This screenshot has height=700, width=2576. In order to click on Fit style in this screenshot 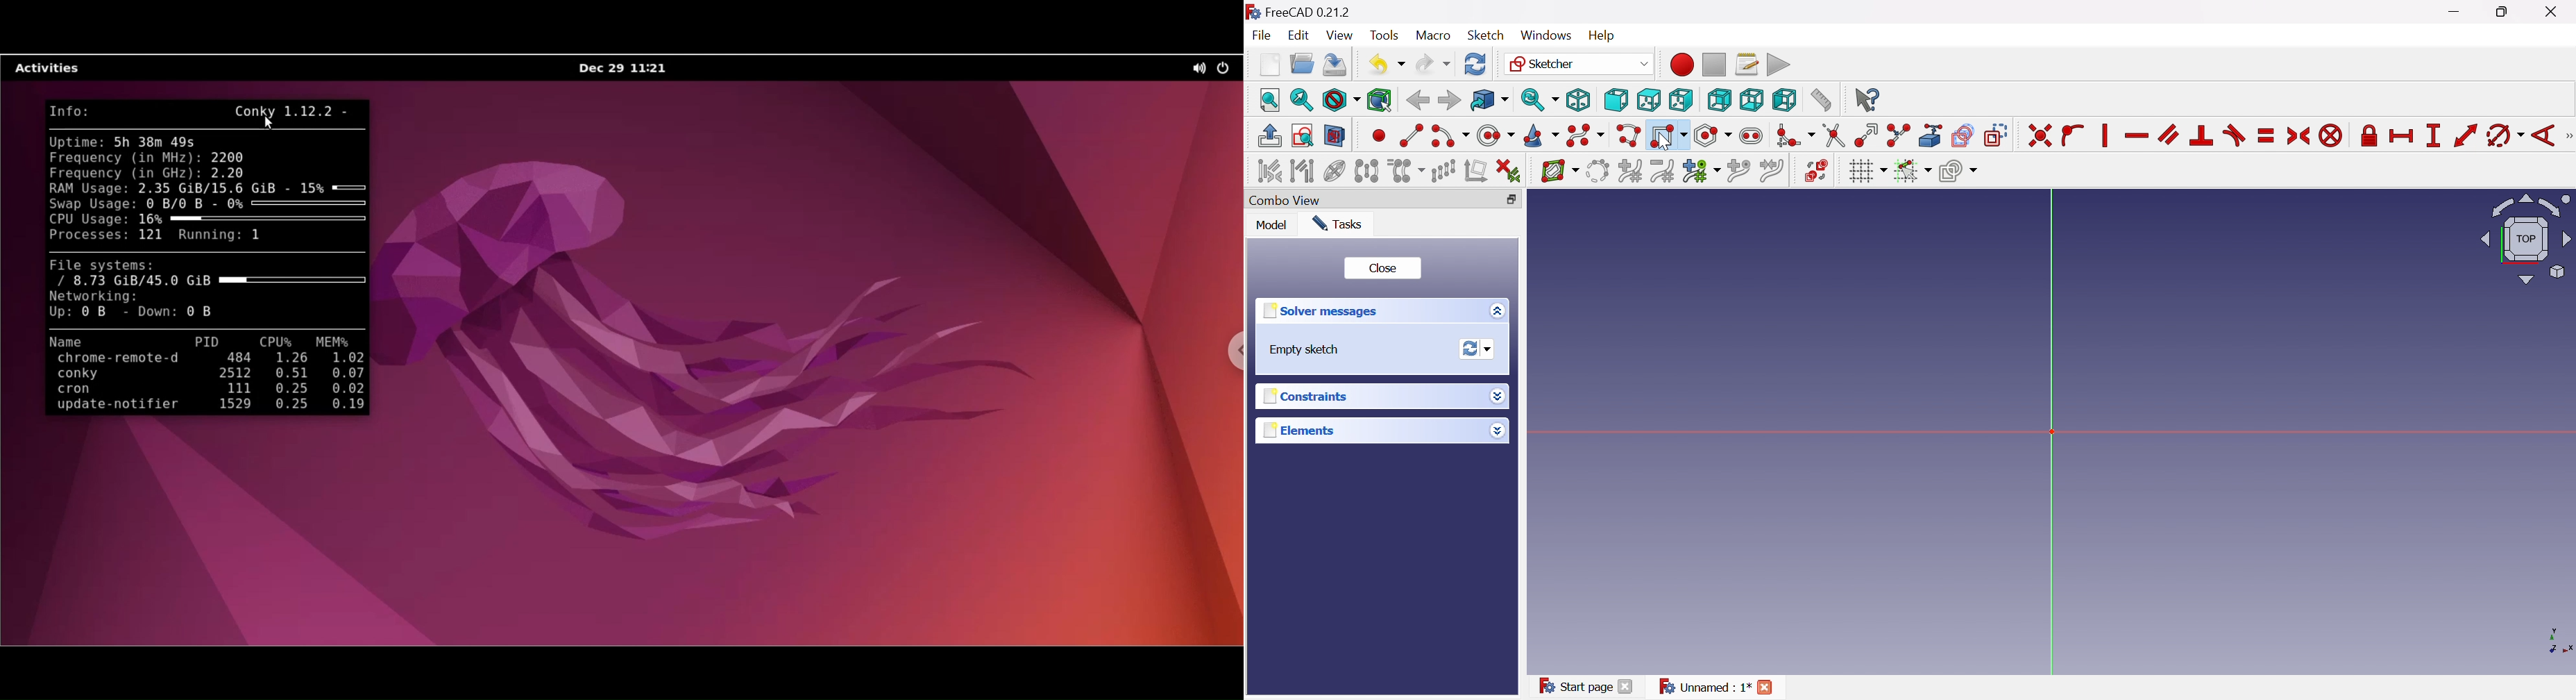, I will do `click(1339, 99)`.